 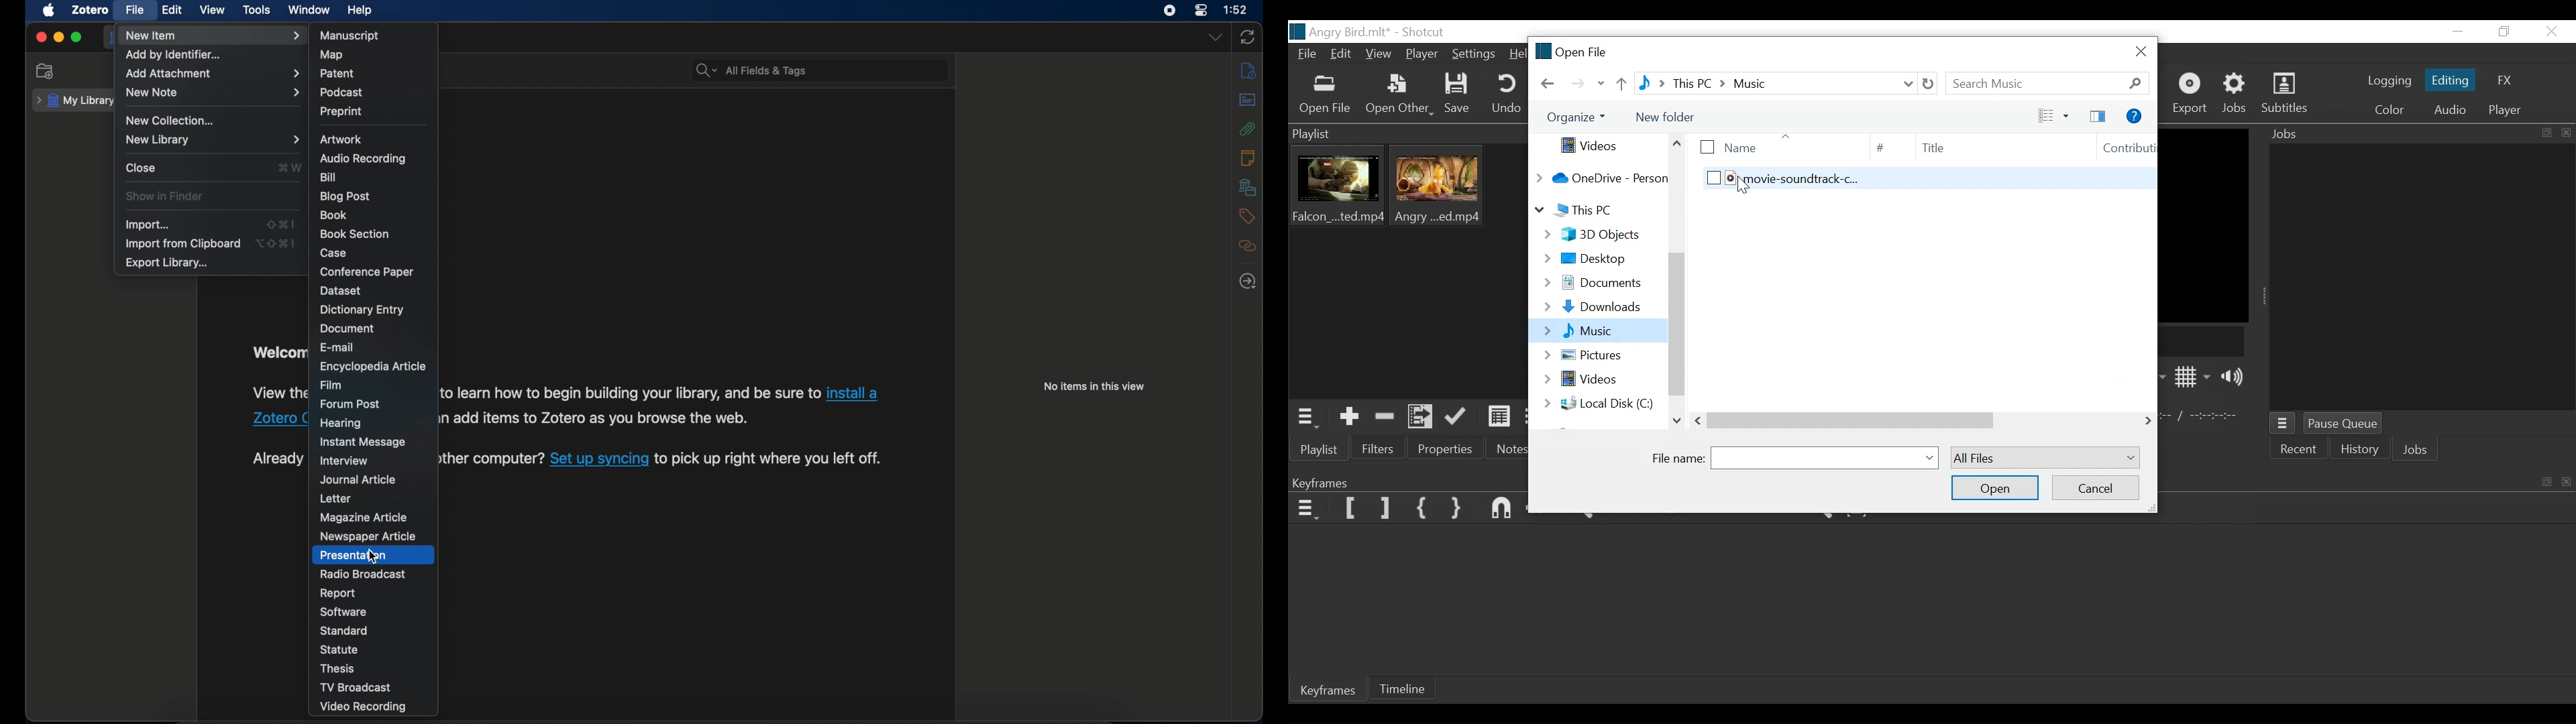 What do you see at coordinates (1387, 508) in the screenshot?
I see `Set Filter Last` at bounding box center [1387, 508].